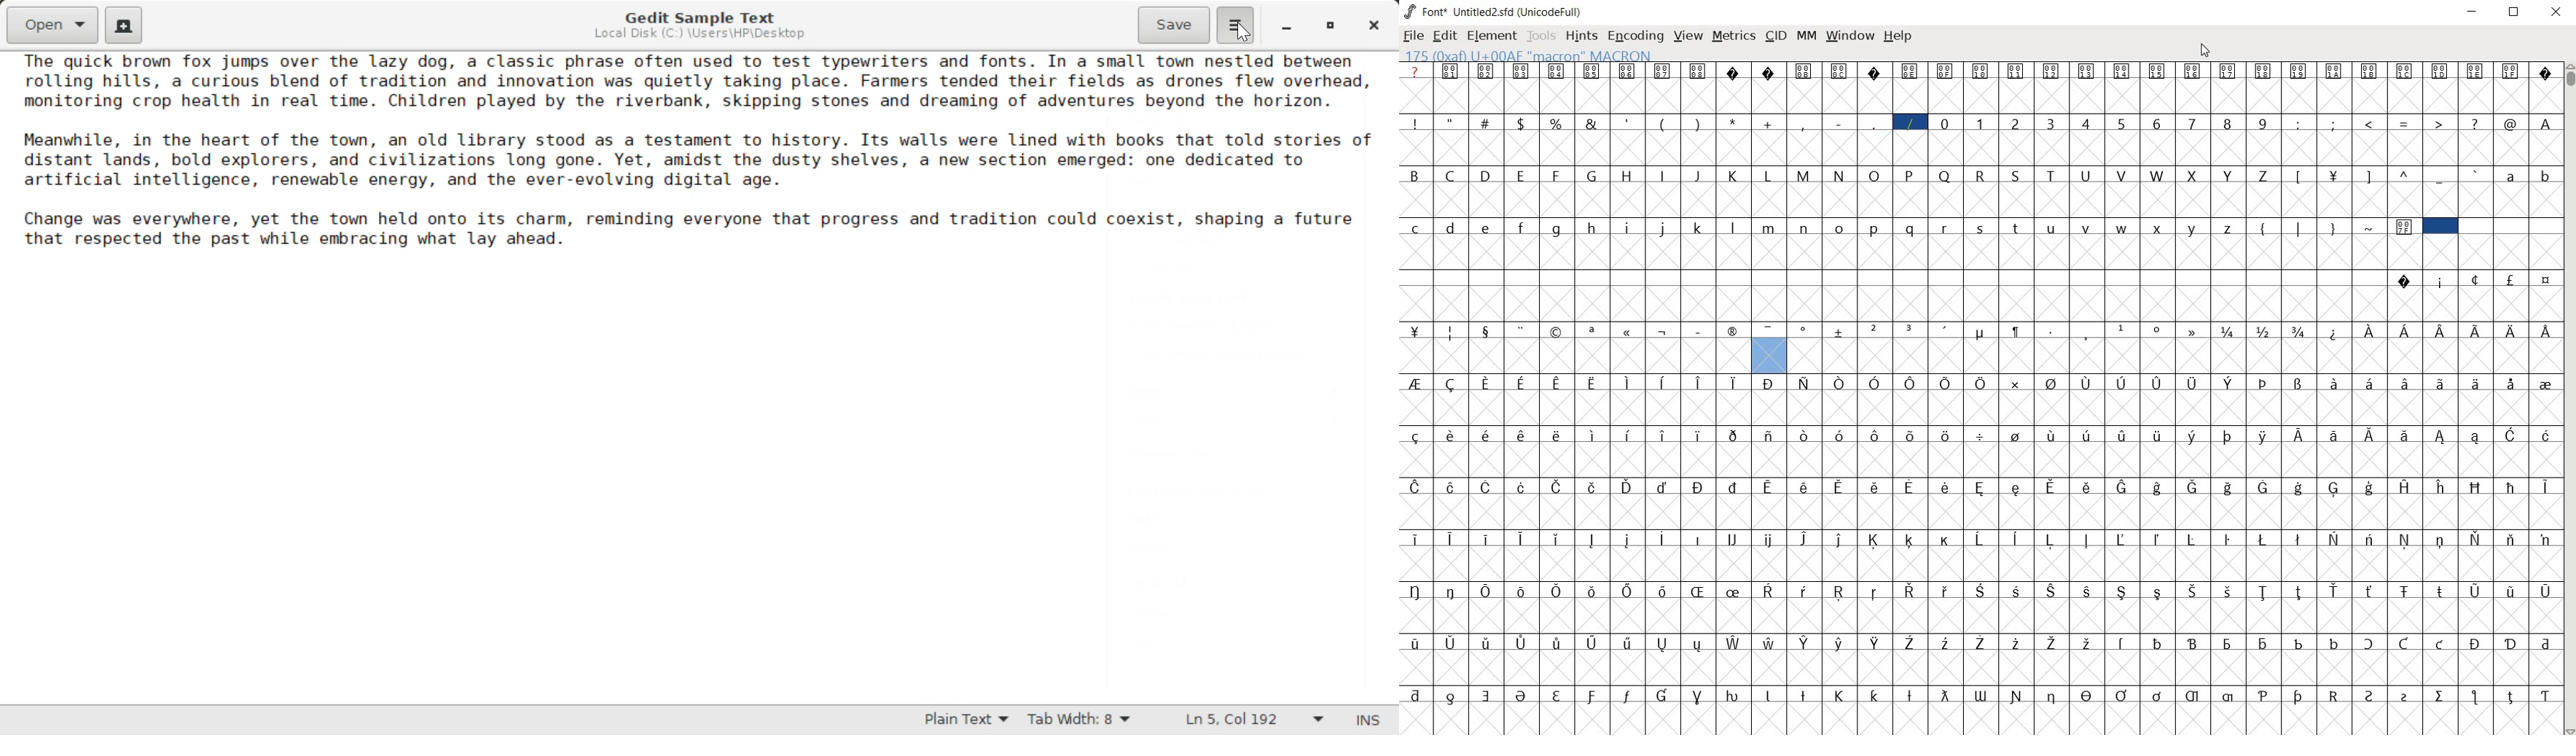 The image size is (2576, 756). Describe the element at coordinates (2230, 123) in the screenshot. I see `8` at that location.